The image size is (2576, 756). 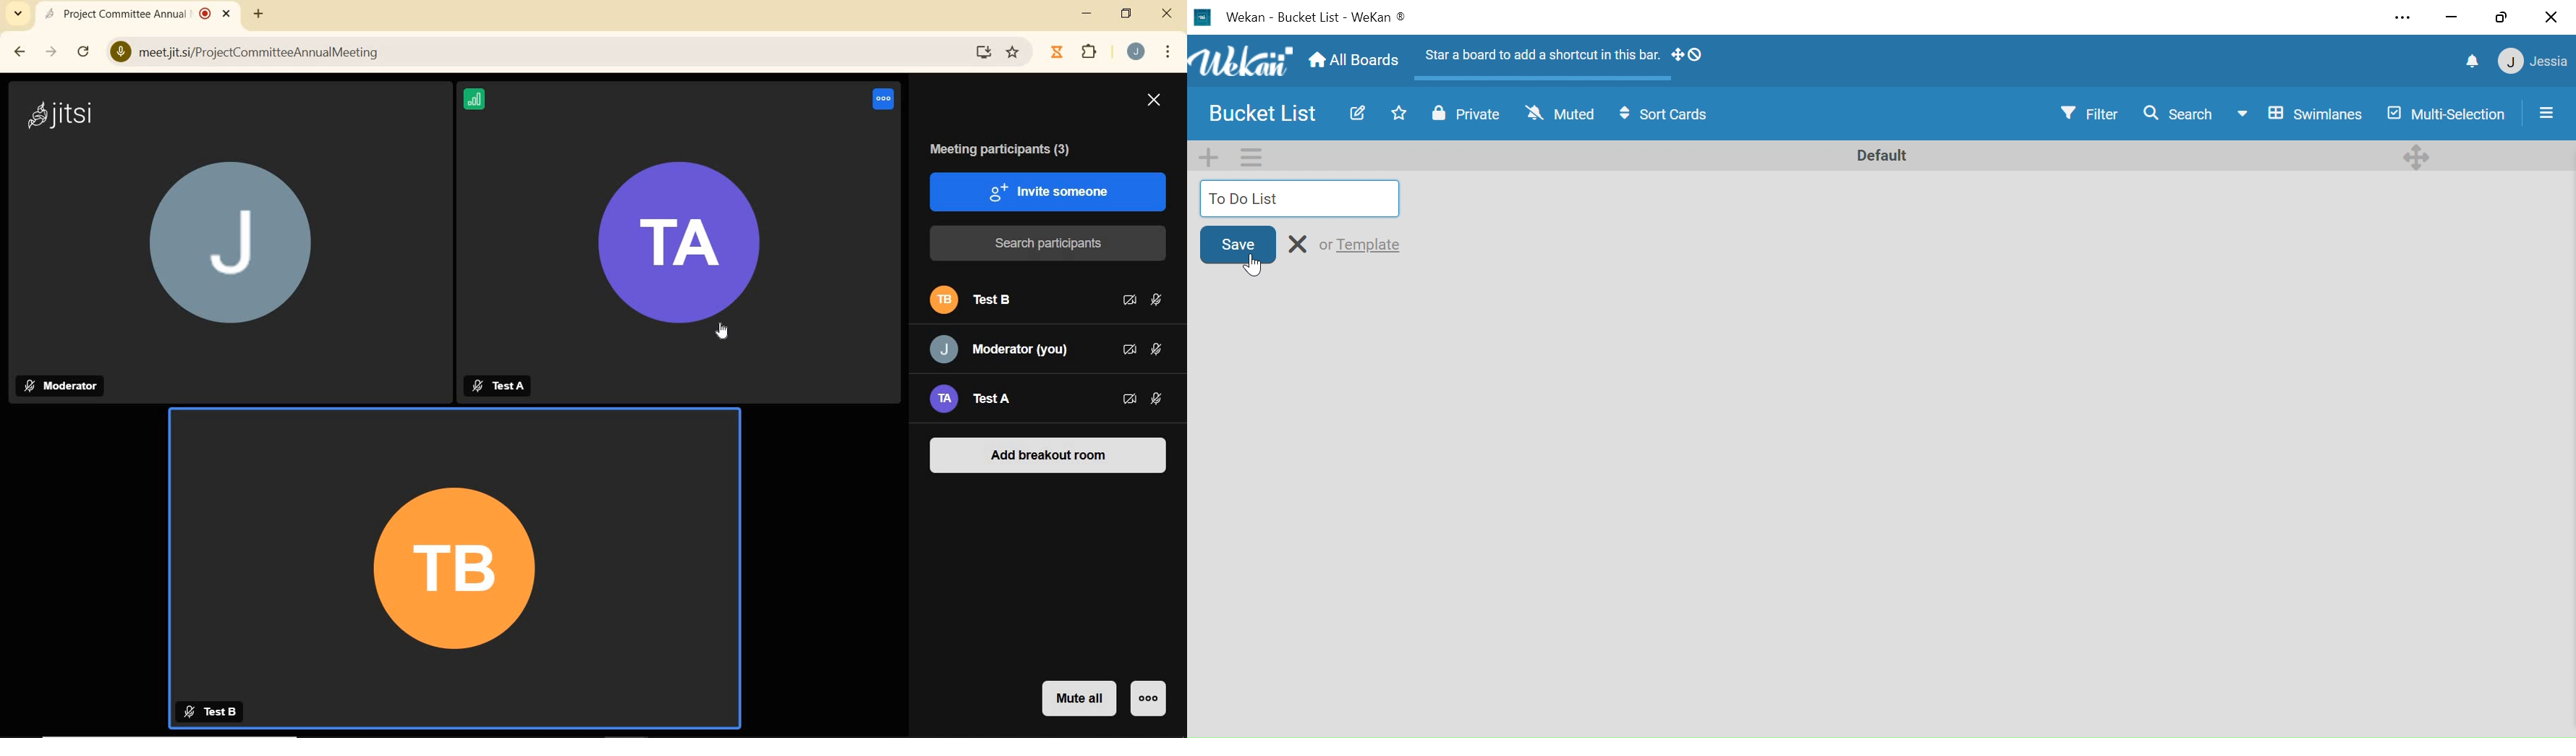 I want to click on INVITE SOMEONE, so click(x=1048, y=190).